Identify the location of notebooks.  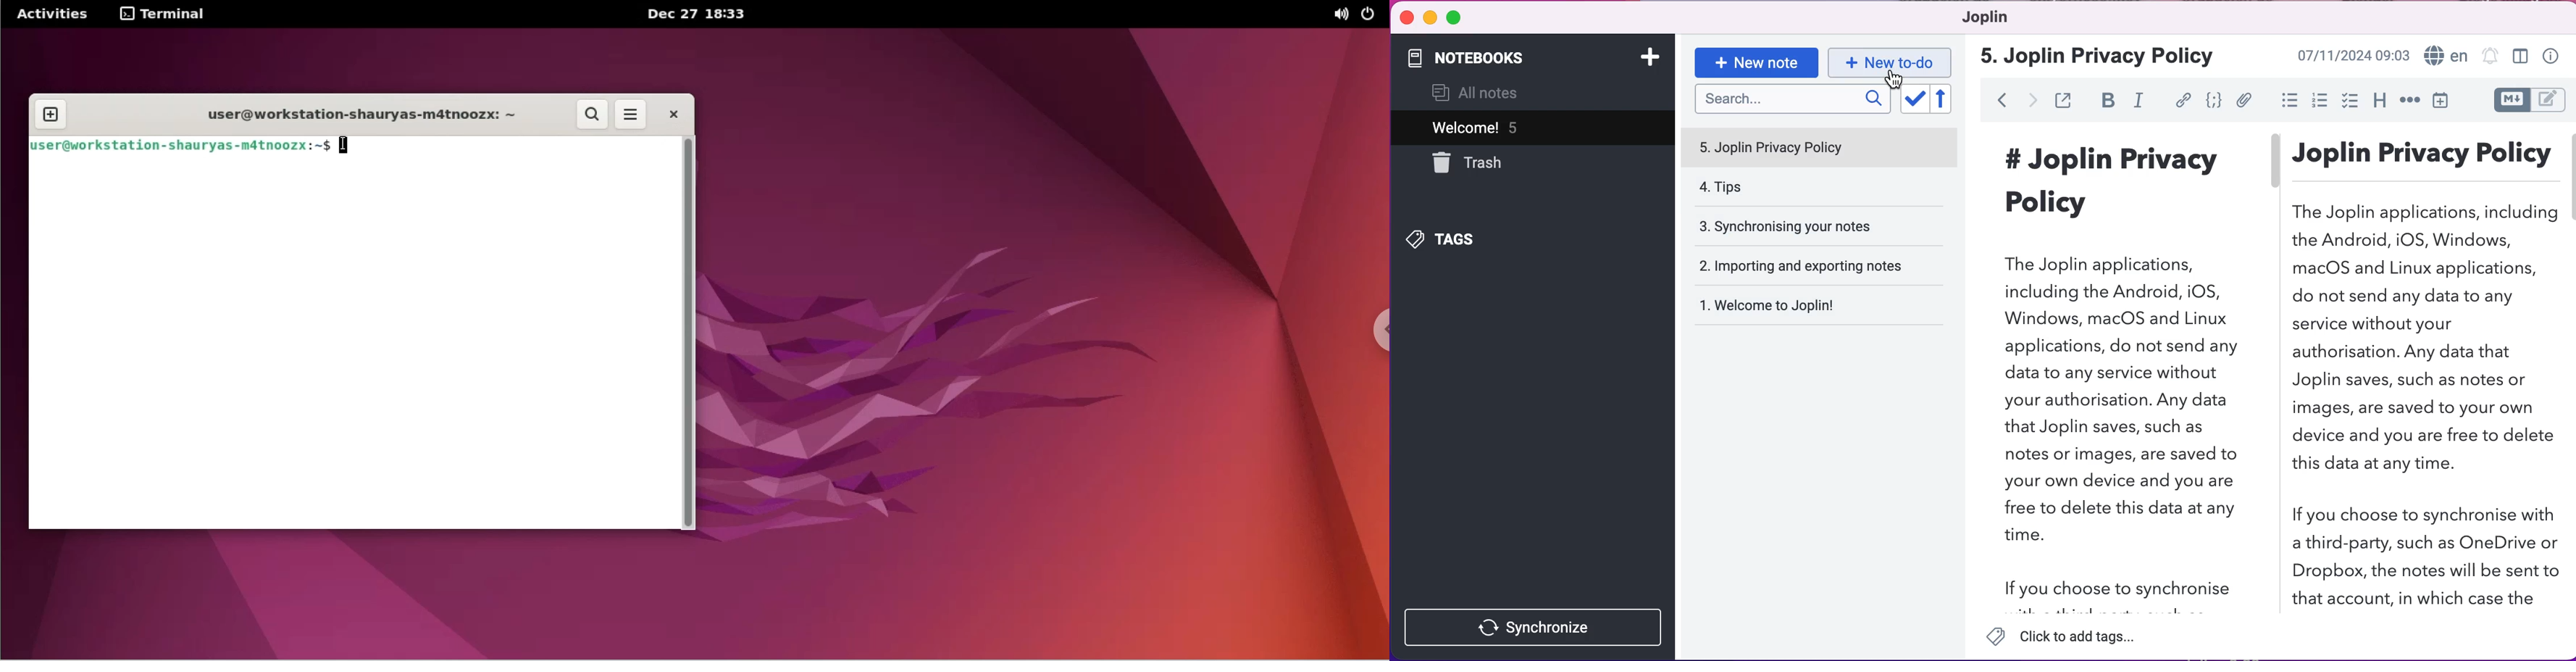
(1504, 58).